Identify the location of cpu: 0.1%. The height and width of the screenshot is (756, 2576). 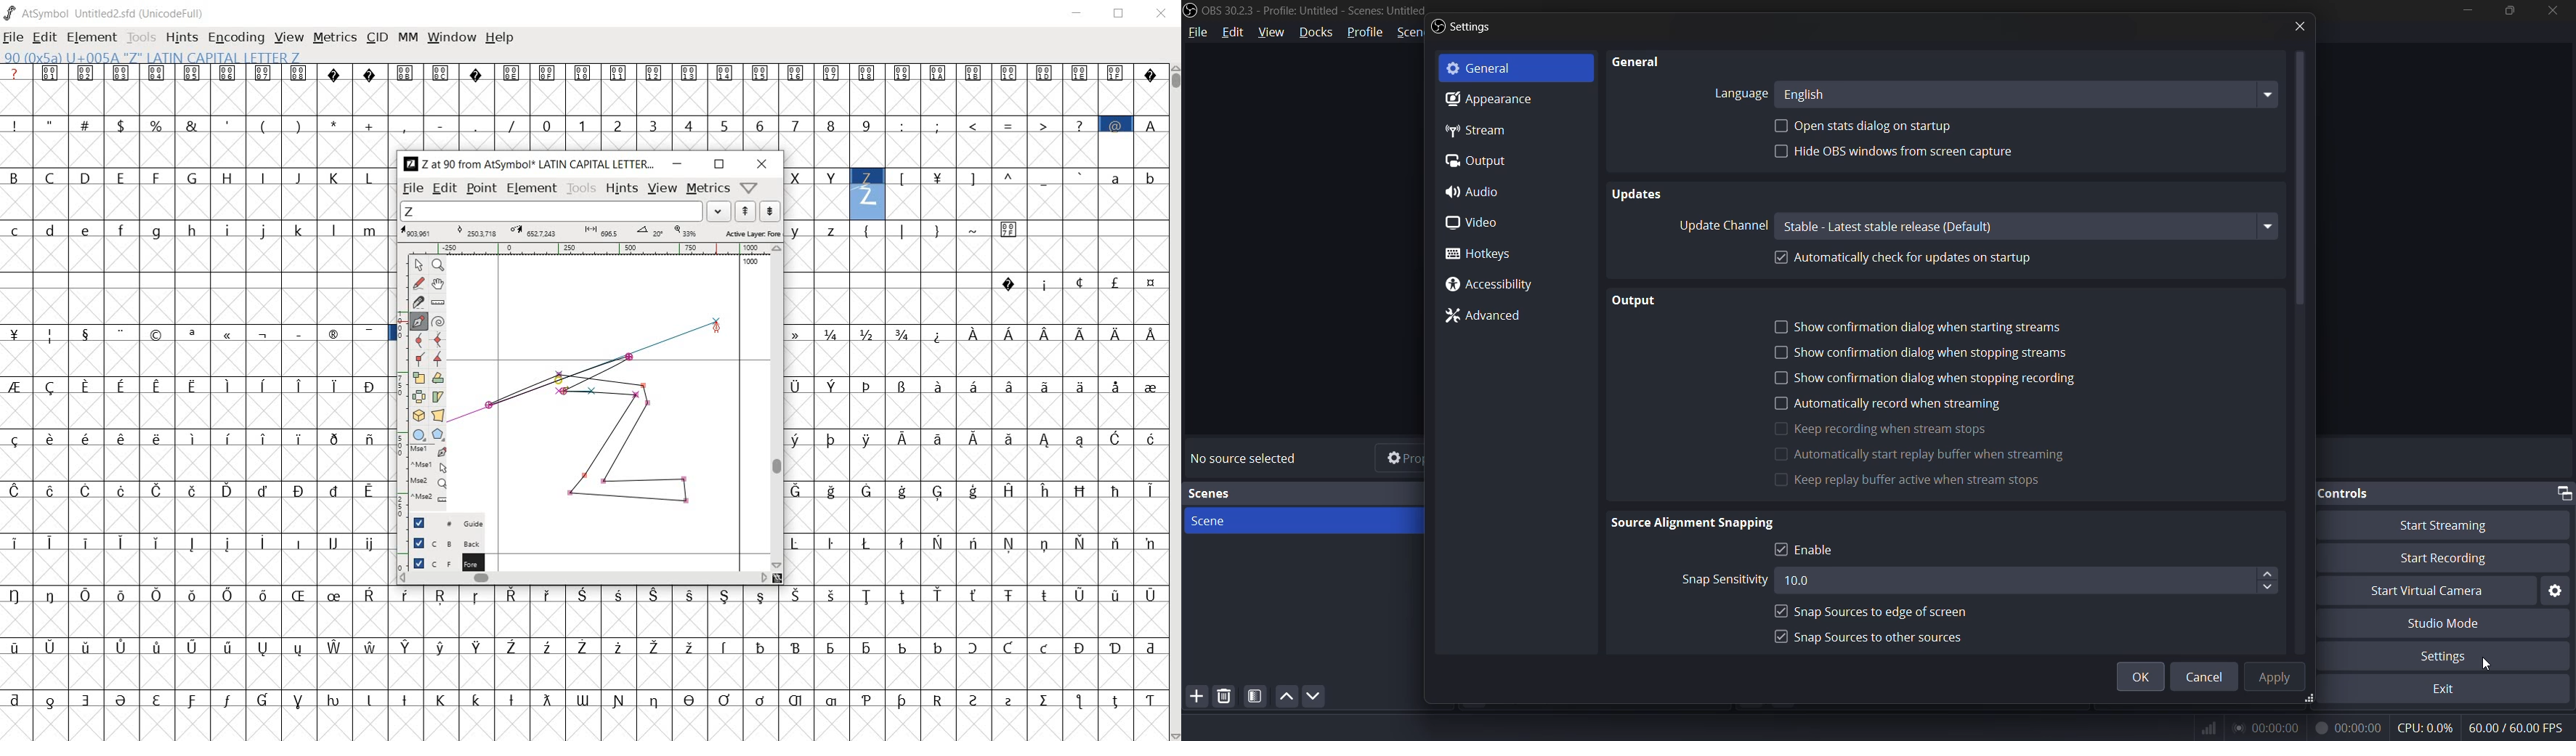
(2426, 729).